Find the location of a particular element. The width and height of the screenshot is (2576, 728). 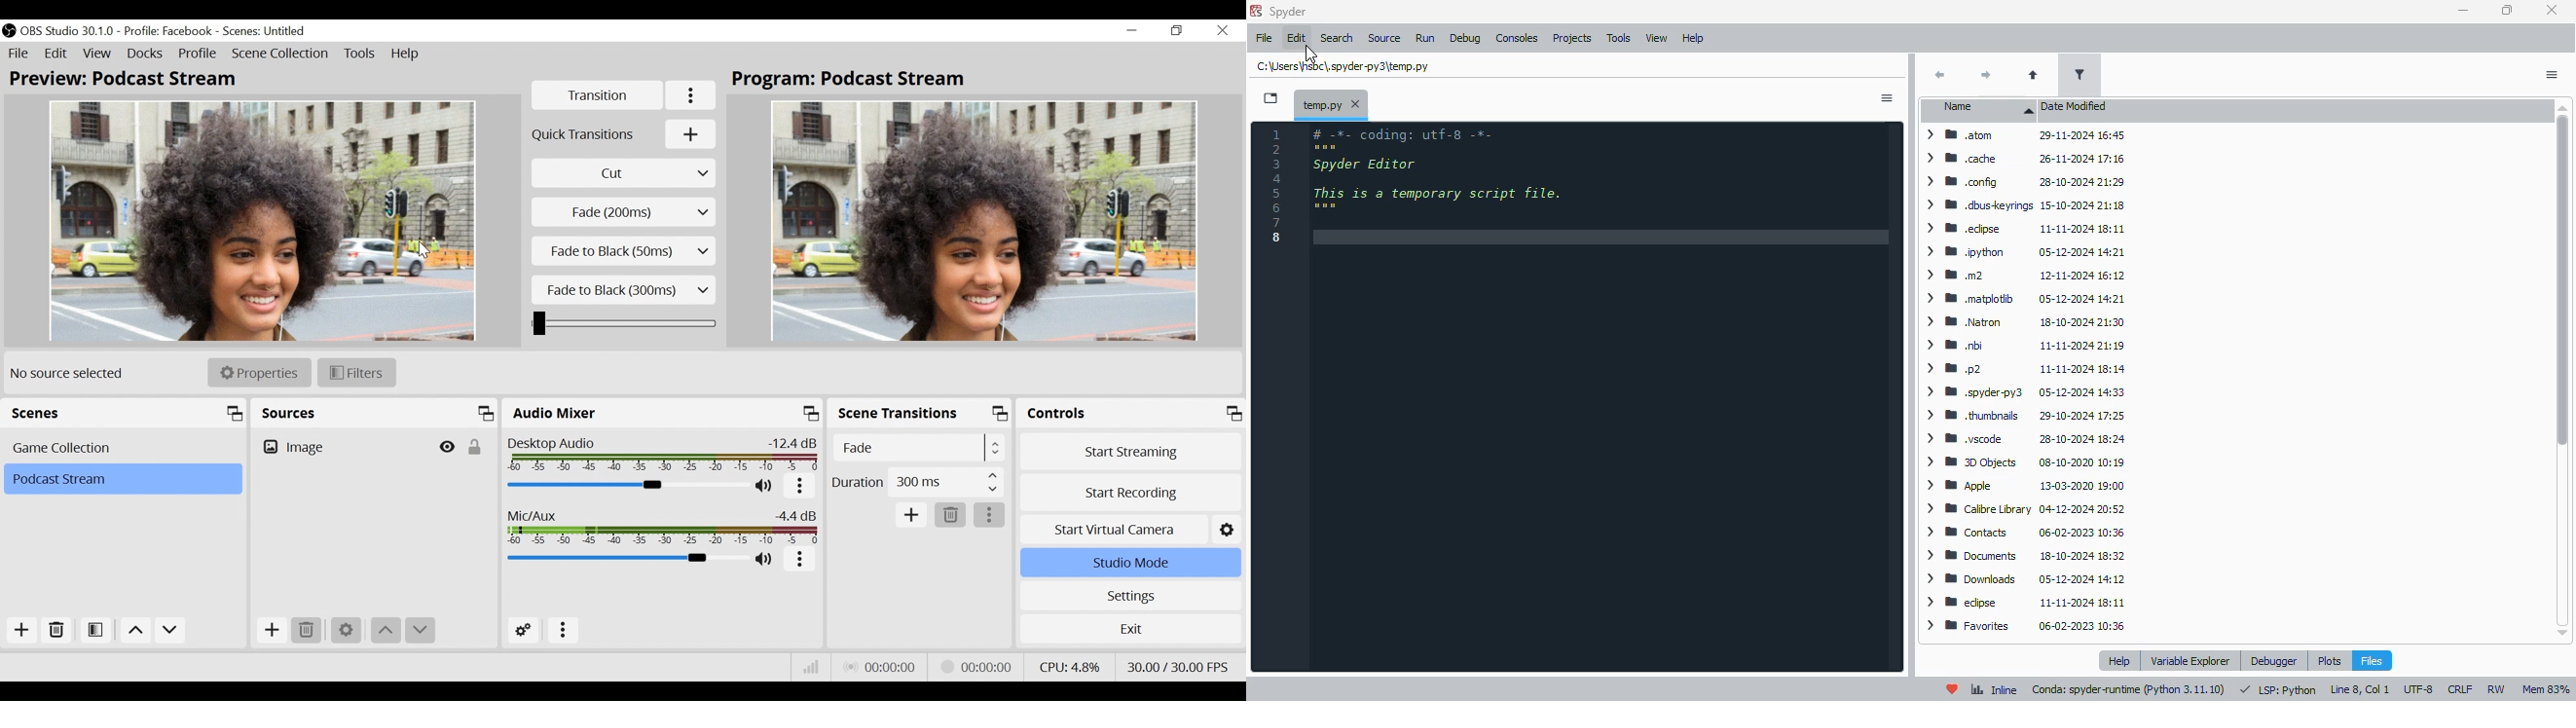

move up is located at coordinates (135, 630).